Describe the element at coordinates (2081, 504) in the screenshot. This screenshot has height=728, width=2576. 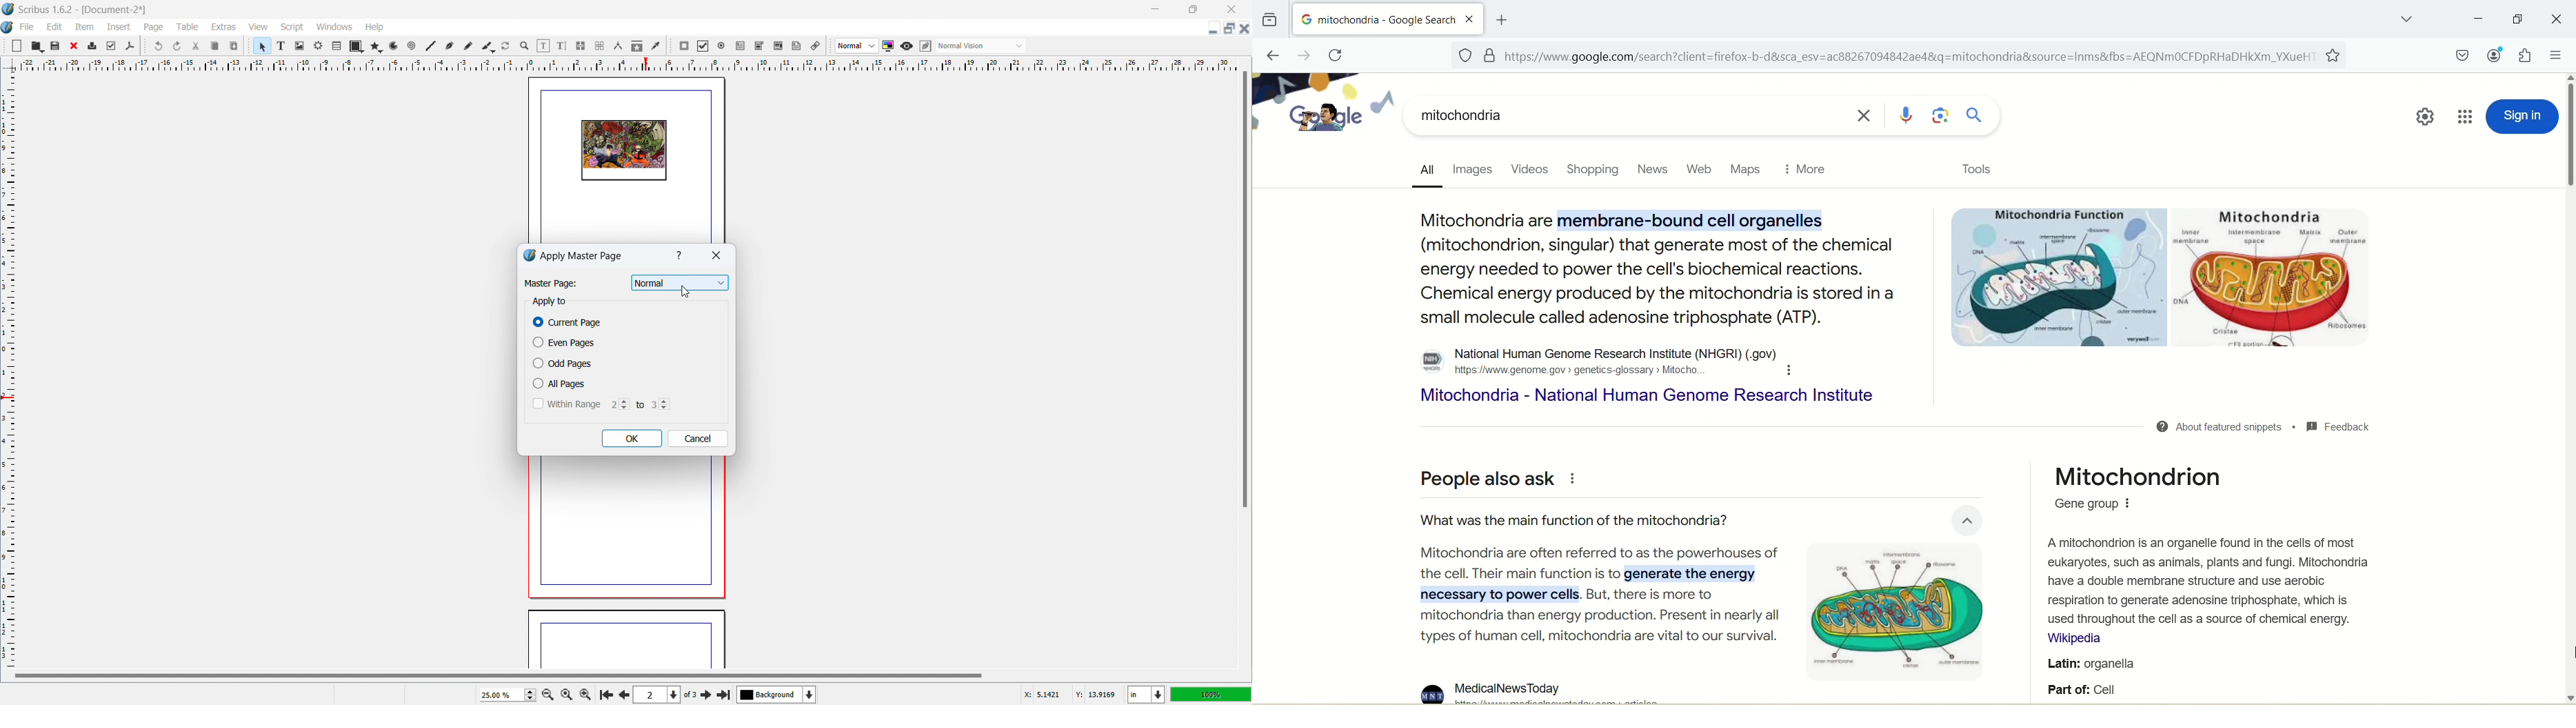
I see `Gene group` at that location.